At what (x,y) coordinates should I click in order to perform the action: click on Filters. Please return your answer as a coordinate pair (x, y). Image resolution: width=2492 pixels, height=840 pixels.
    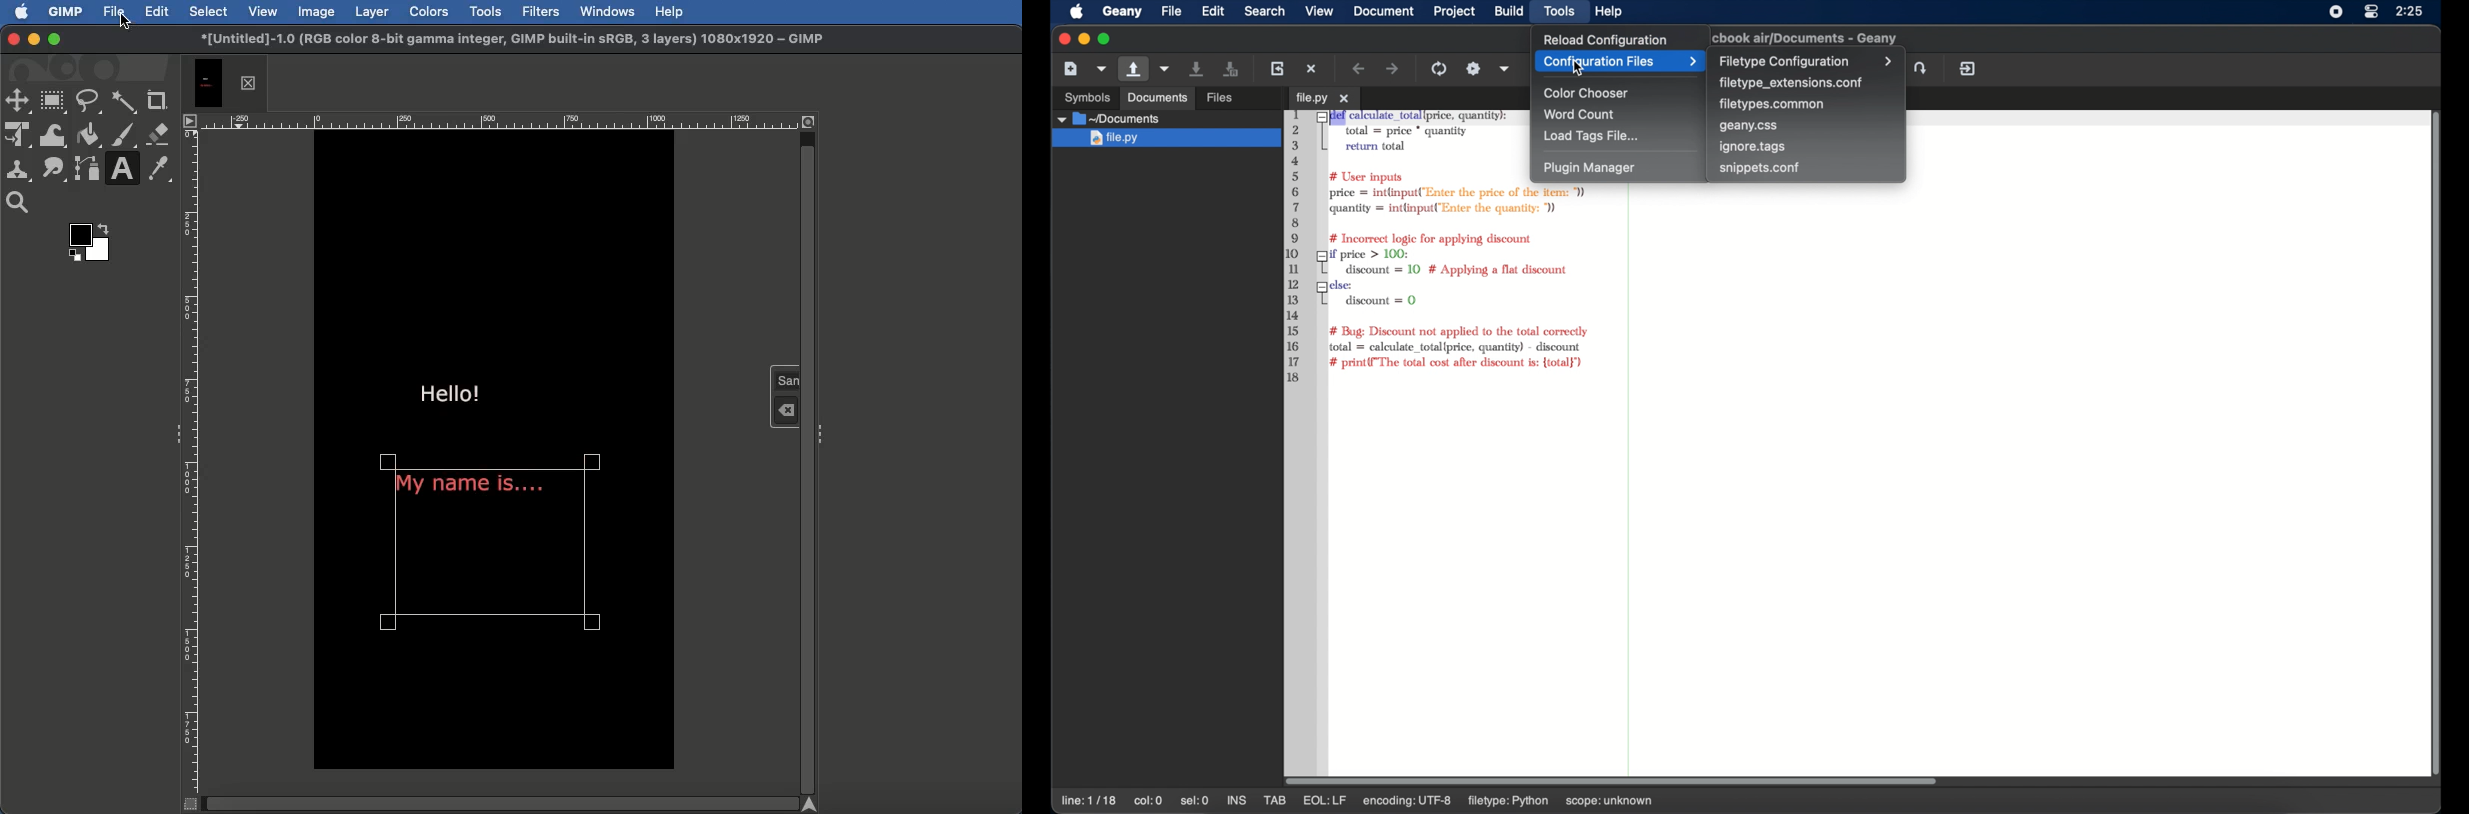
    Looking at the image, I should click on (541, 10).